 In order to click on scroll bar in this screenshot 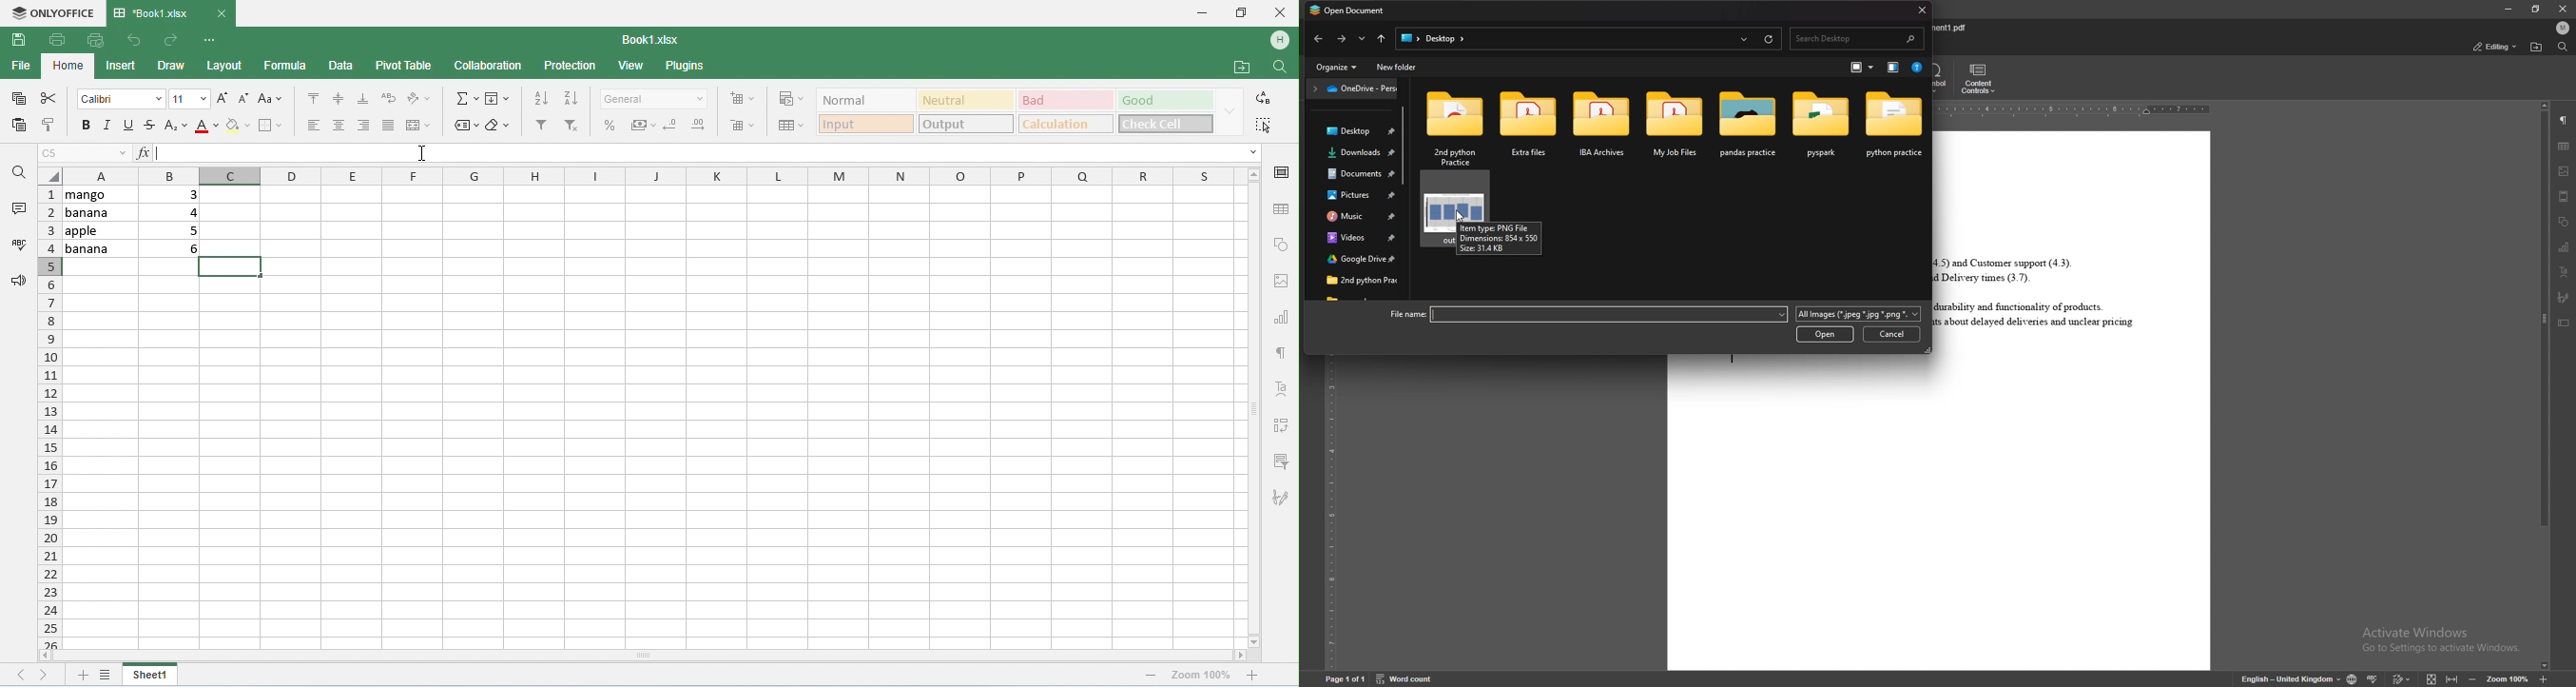, I will do `click(1408, 186)`.